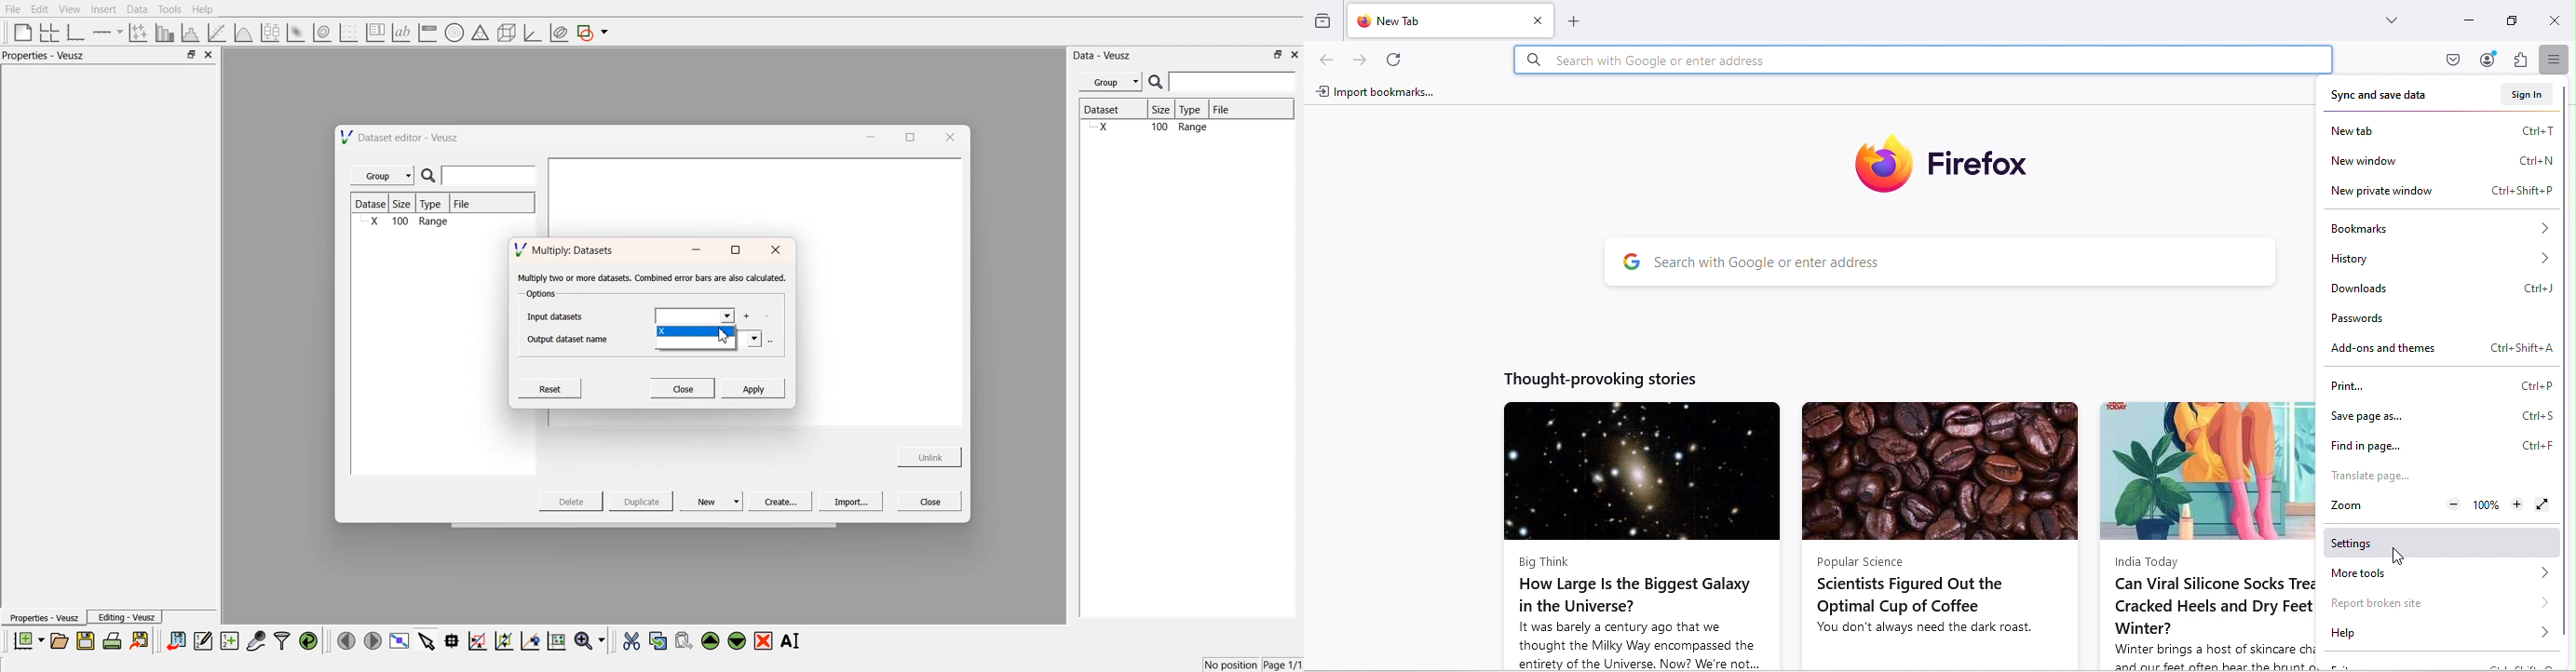 This screenshot has height=672, width=2576. I want to click on Duplicate, so click(641, 502).